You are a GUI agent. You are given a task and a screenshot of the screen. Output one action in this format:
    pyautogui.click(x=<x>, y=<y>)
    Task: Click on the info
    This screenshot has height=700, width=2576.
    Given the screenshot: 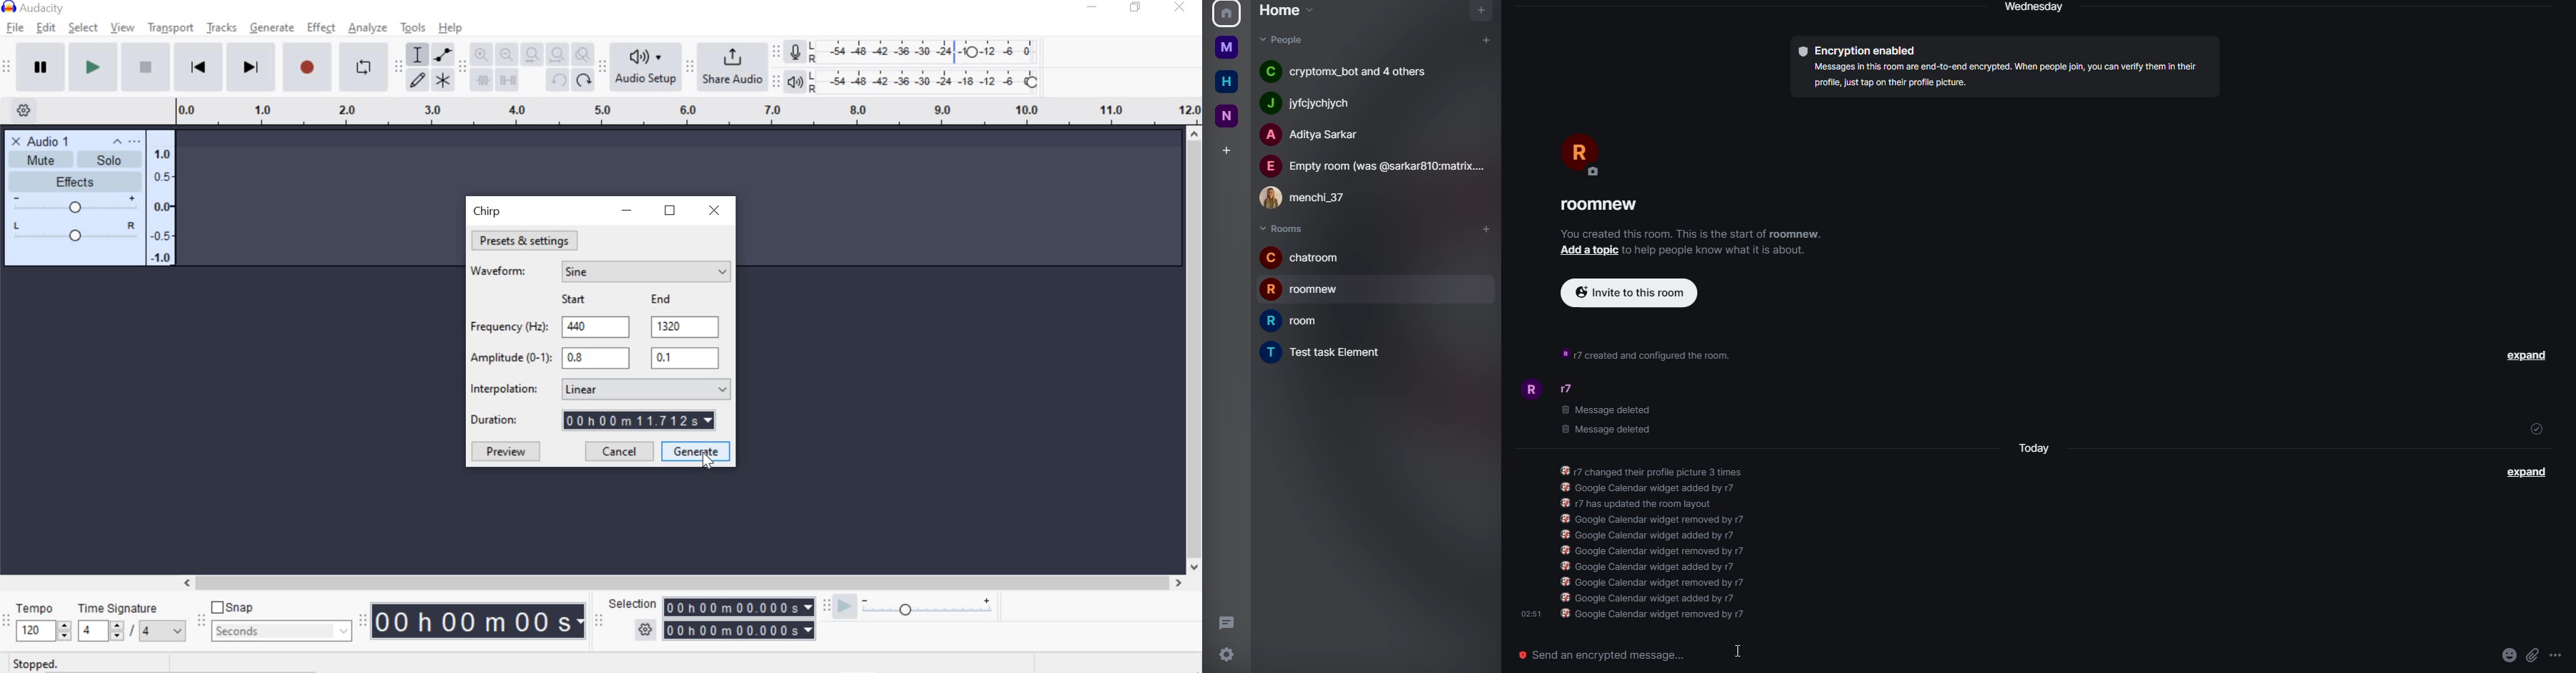 What is the action you would take?
    pyautogui.click(x=1692, y=235)
    